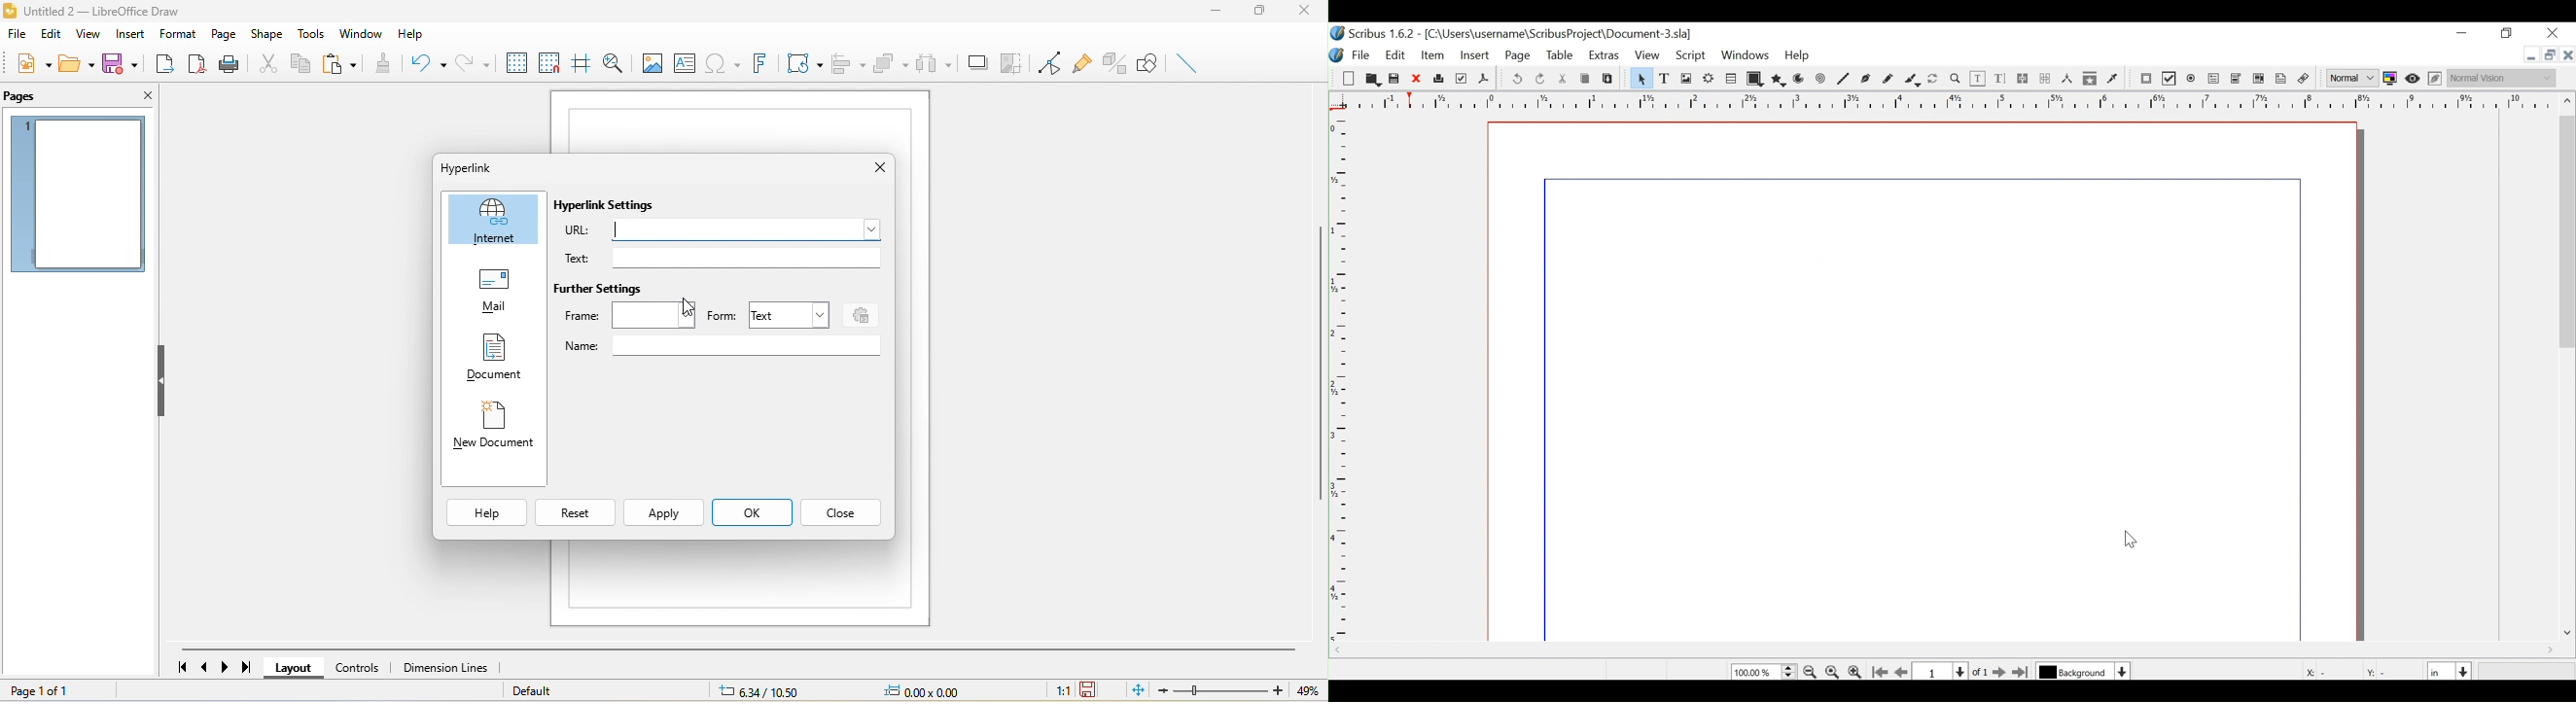 The width and height of the screenshot is (2576, 728). Describe the element at coordinates (1709, 78) in the screenshot. I see `Render Frame` at that location.